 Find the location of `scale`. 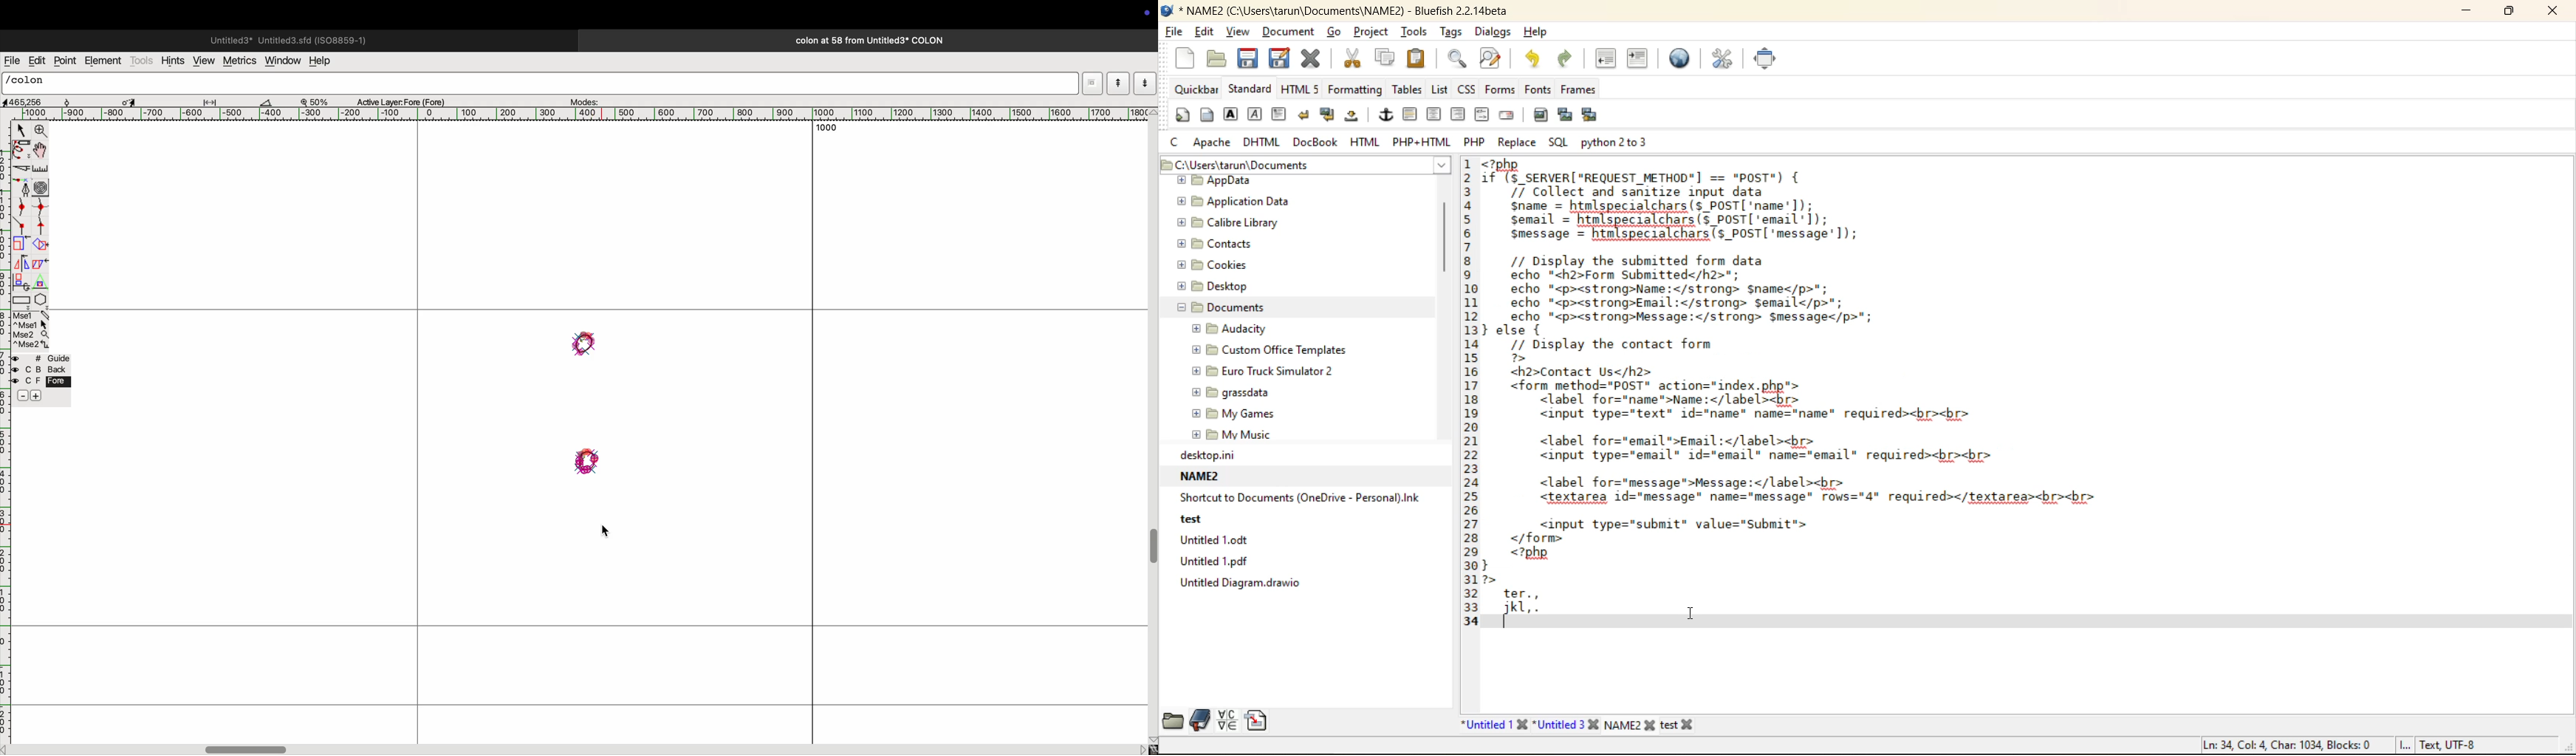

scale is located at coordinates (41, 169).